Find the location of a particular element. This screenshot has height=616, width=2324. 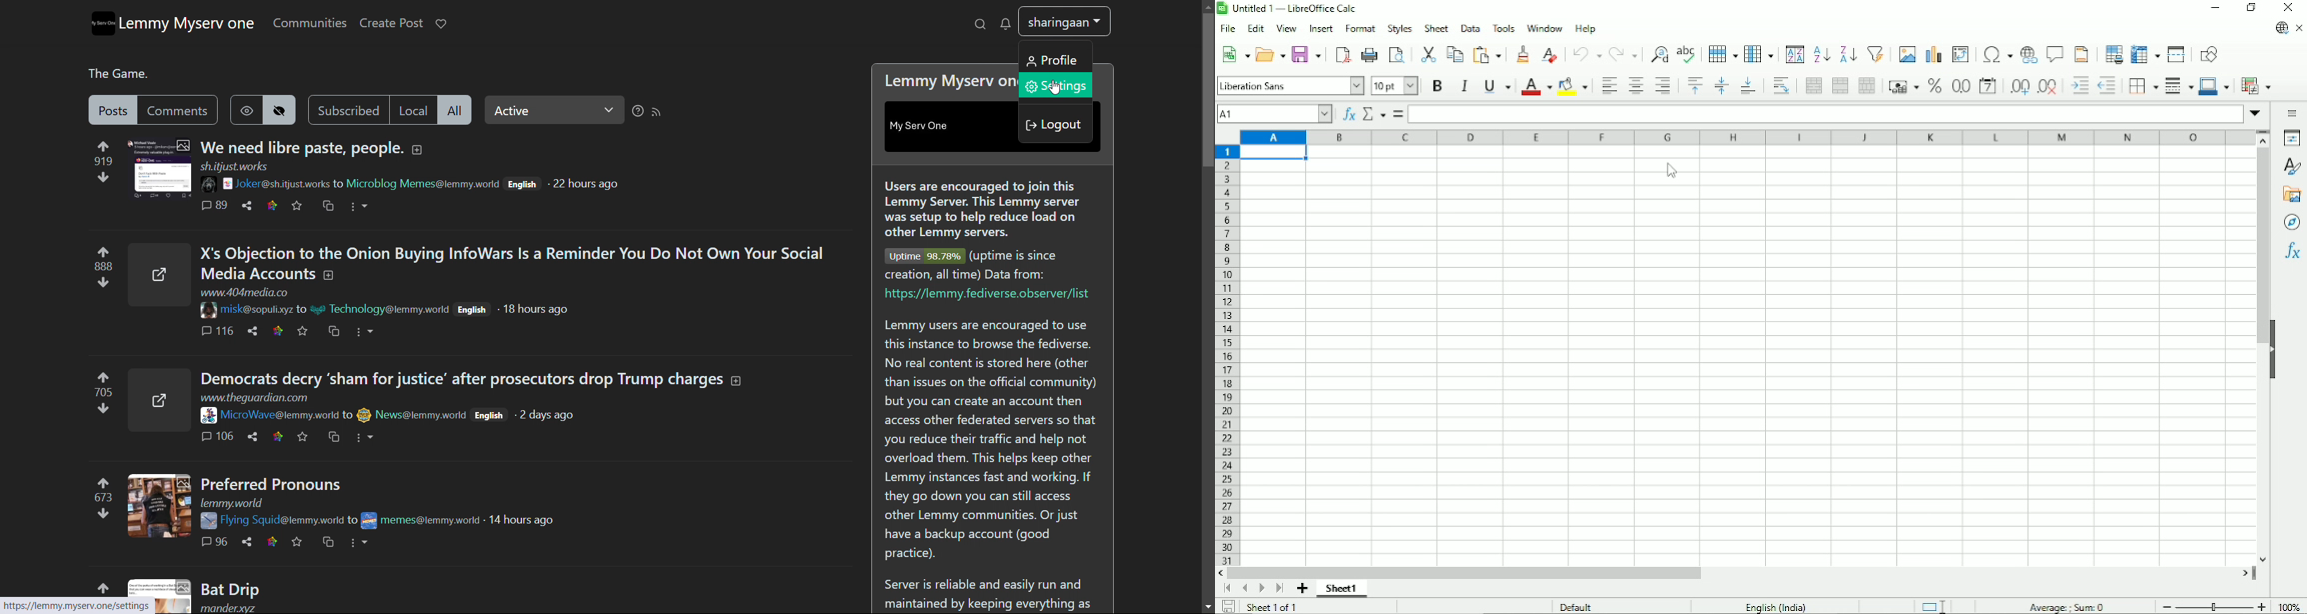

Language is located at coordinates (1777, 605).